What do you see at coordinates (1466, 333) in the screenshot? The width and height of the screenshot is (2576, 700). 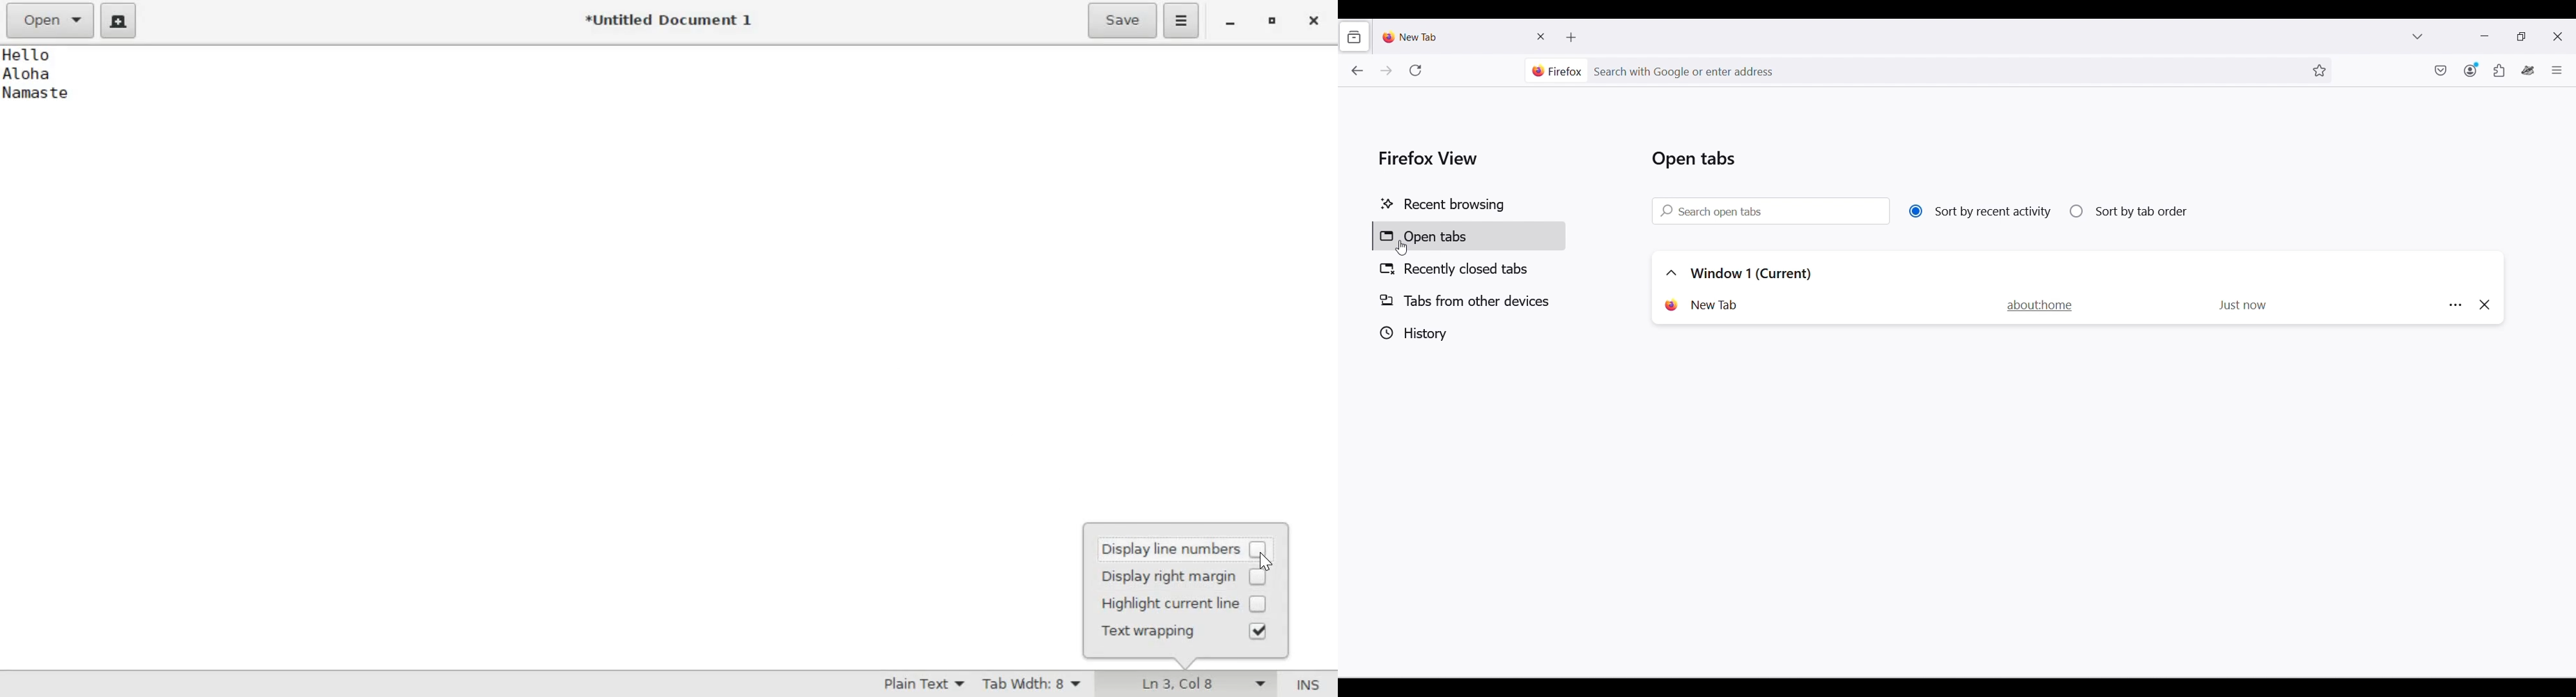 I see `History` at bounding box center [1466, 333].